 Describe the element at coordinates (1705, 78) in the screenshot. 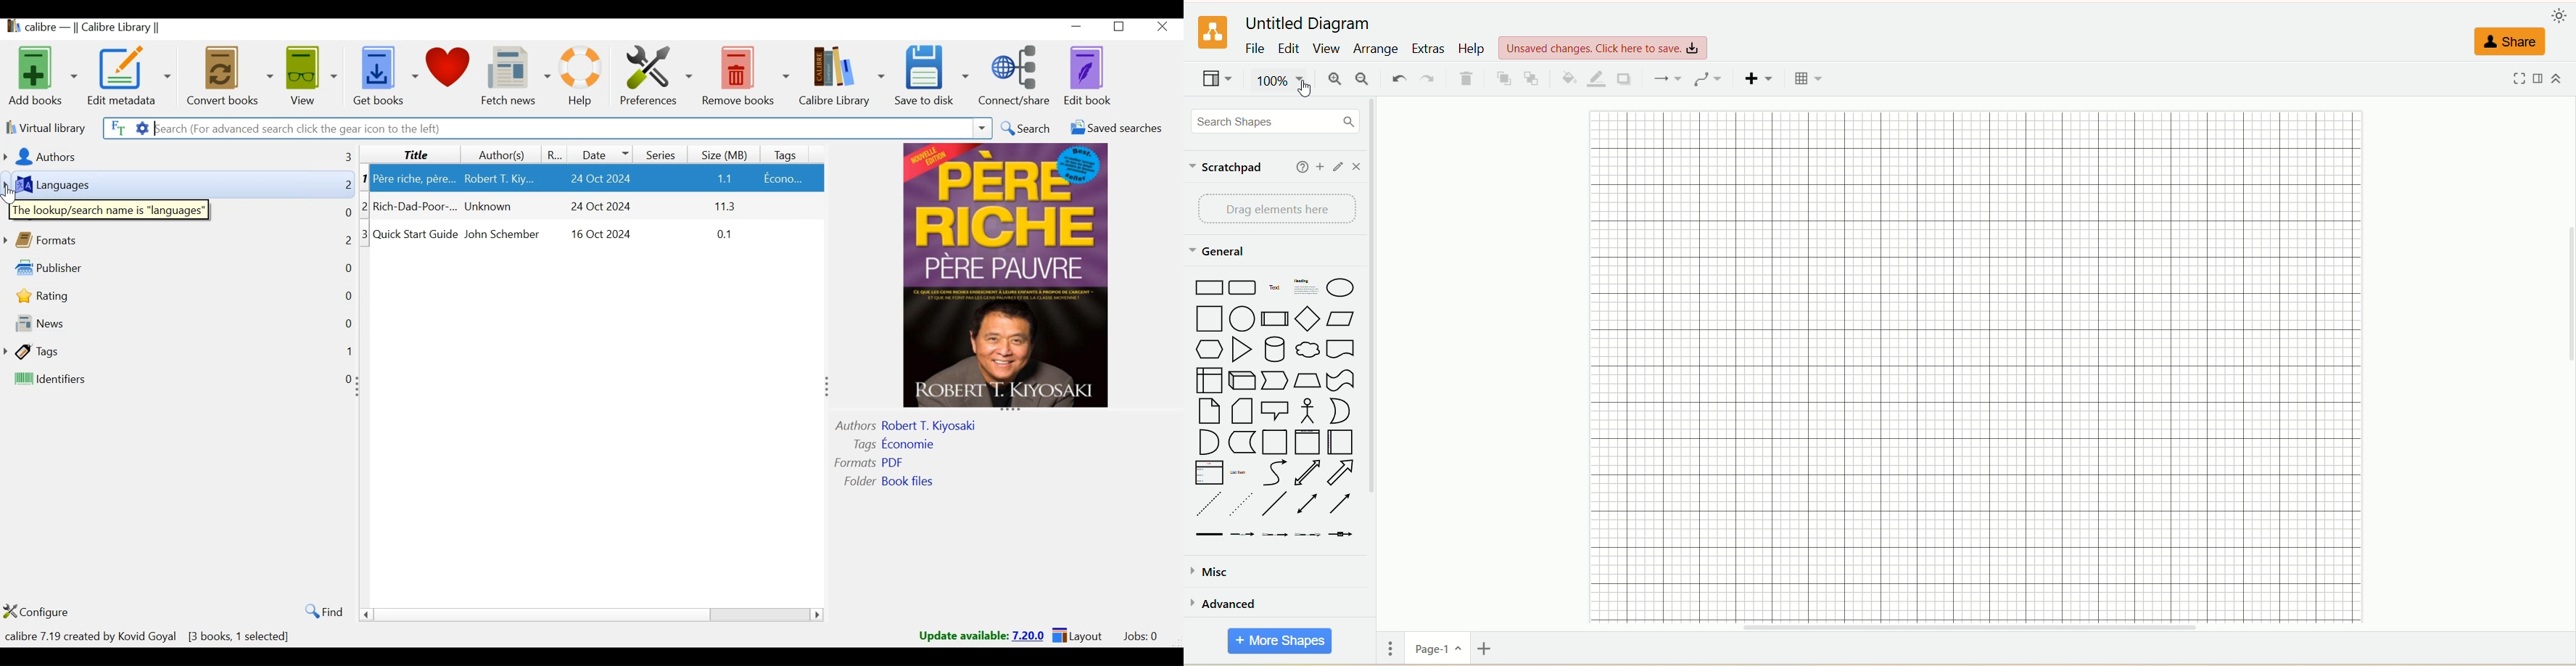

I see `waypoints` at that location.